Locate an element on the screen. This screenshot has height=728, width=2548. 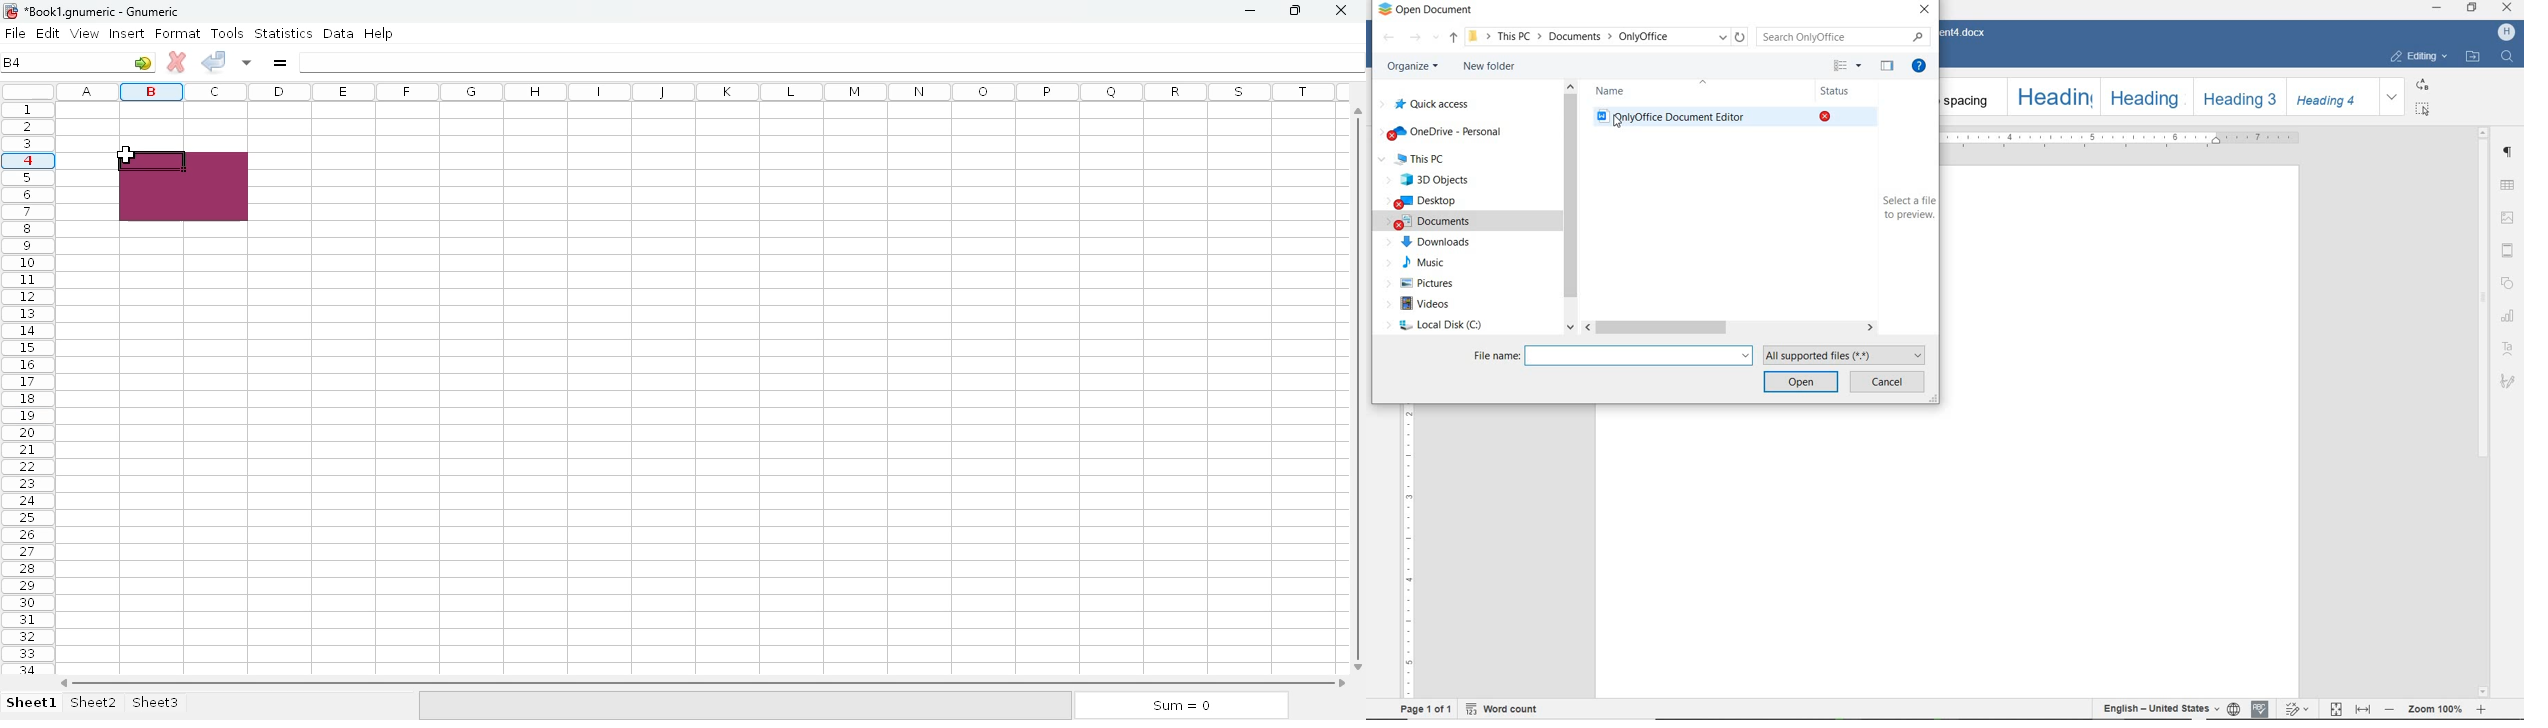
tools is located at coordinates (226, 33).